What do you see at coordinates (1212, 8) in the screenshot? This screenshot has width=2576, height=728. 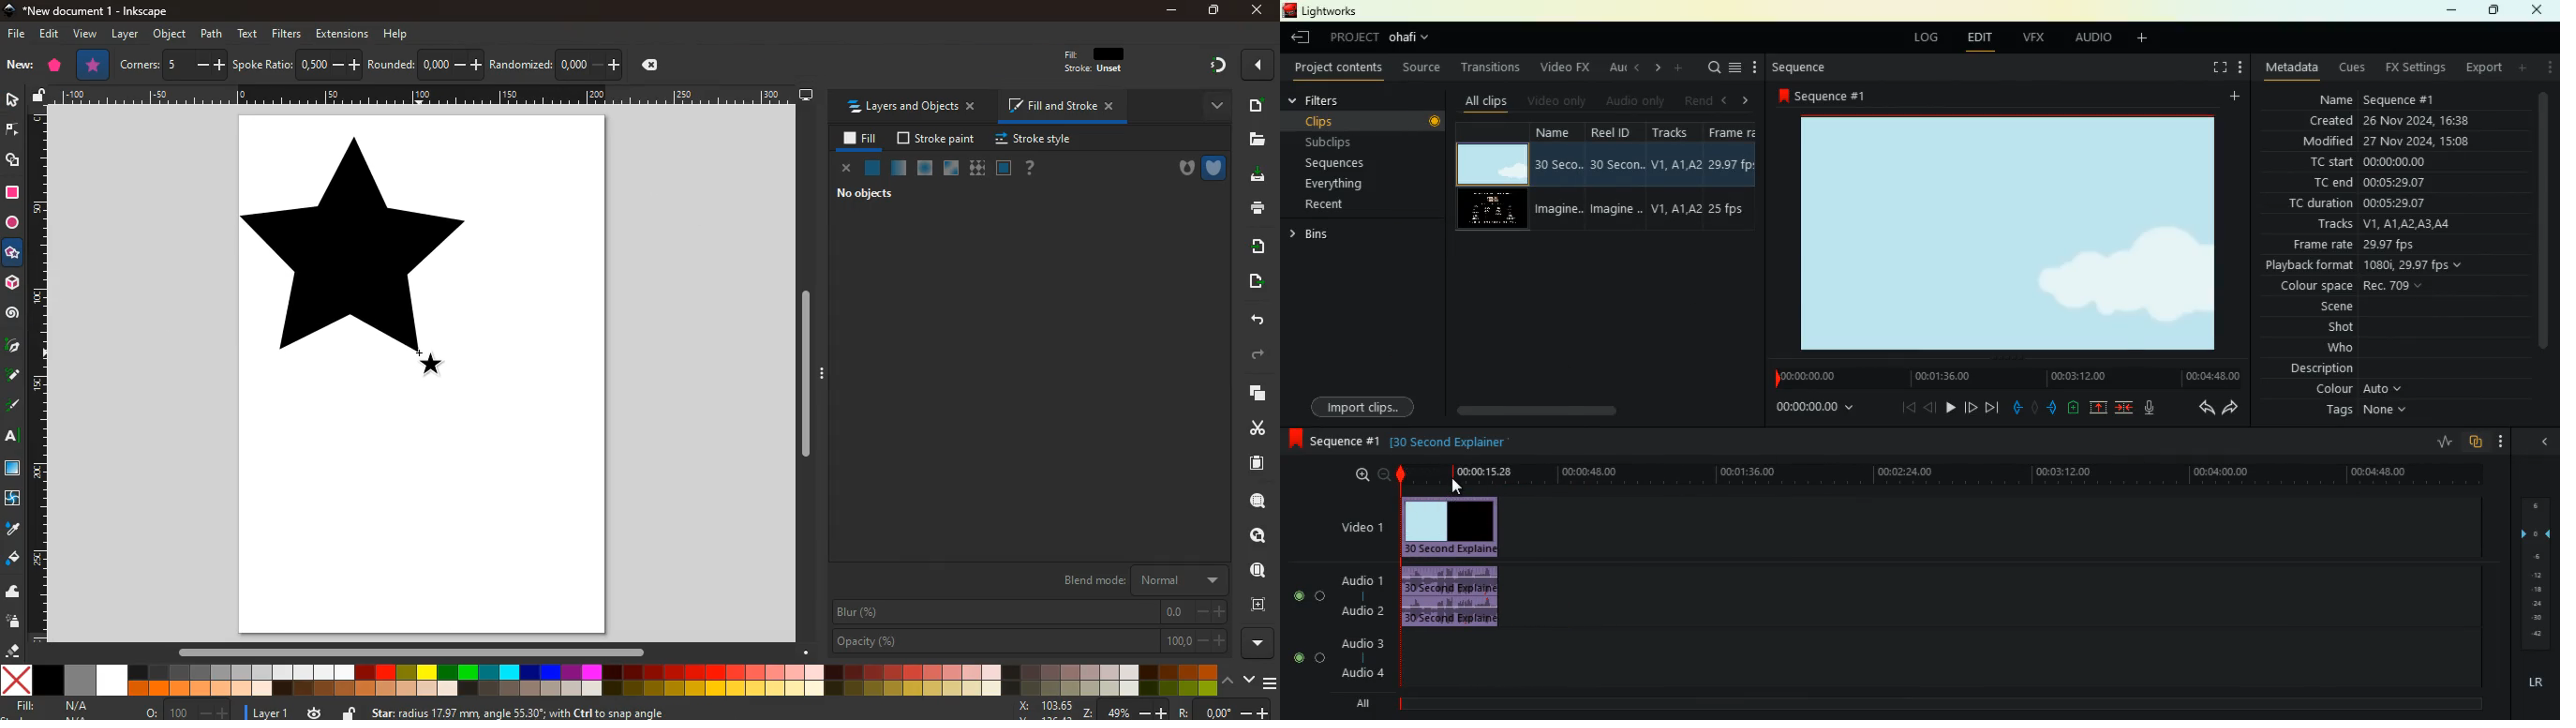 I see `maximize` at bounding box center [1212, 8].